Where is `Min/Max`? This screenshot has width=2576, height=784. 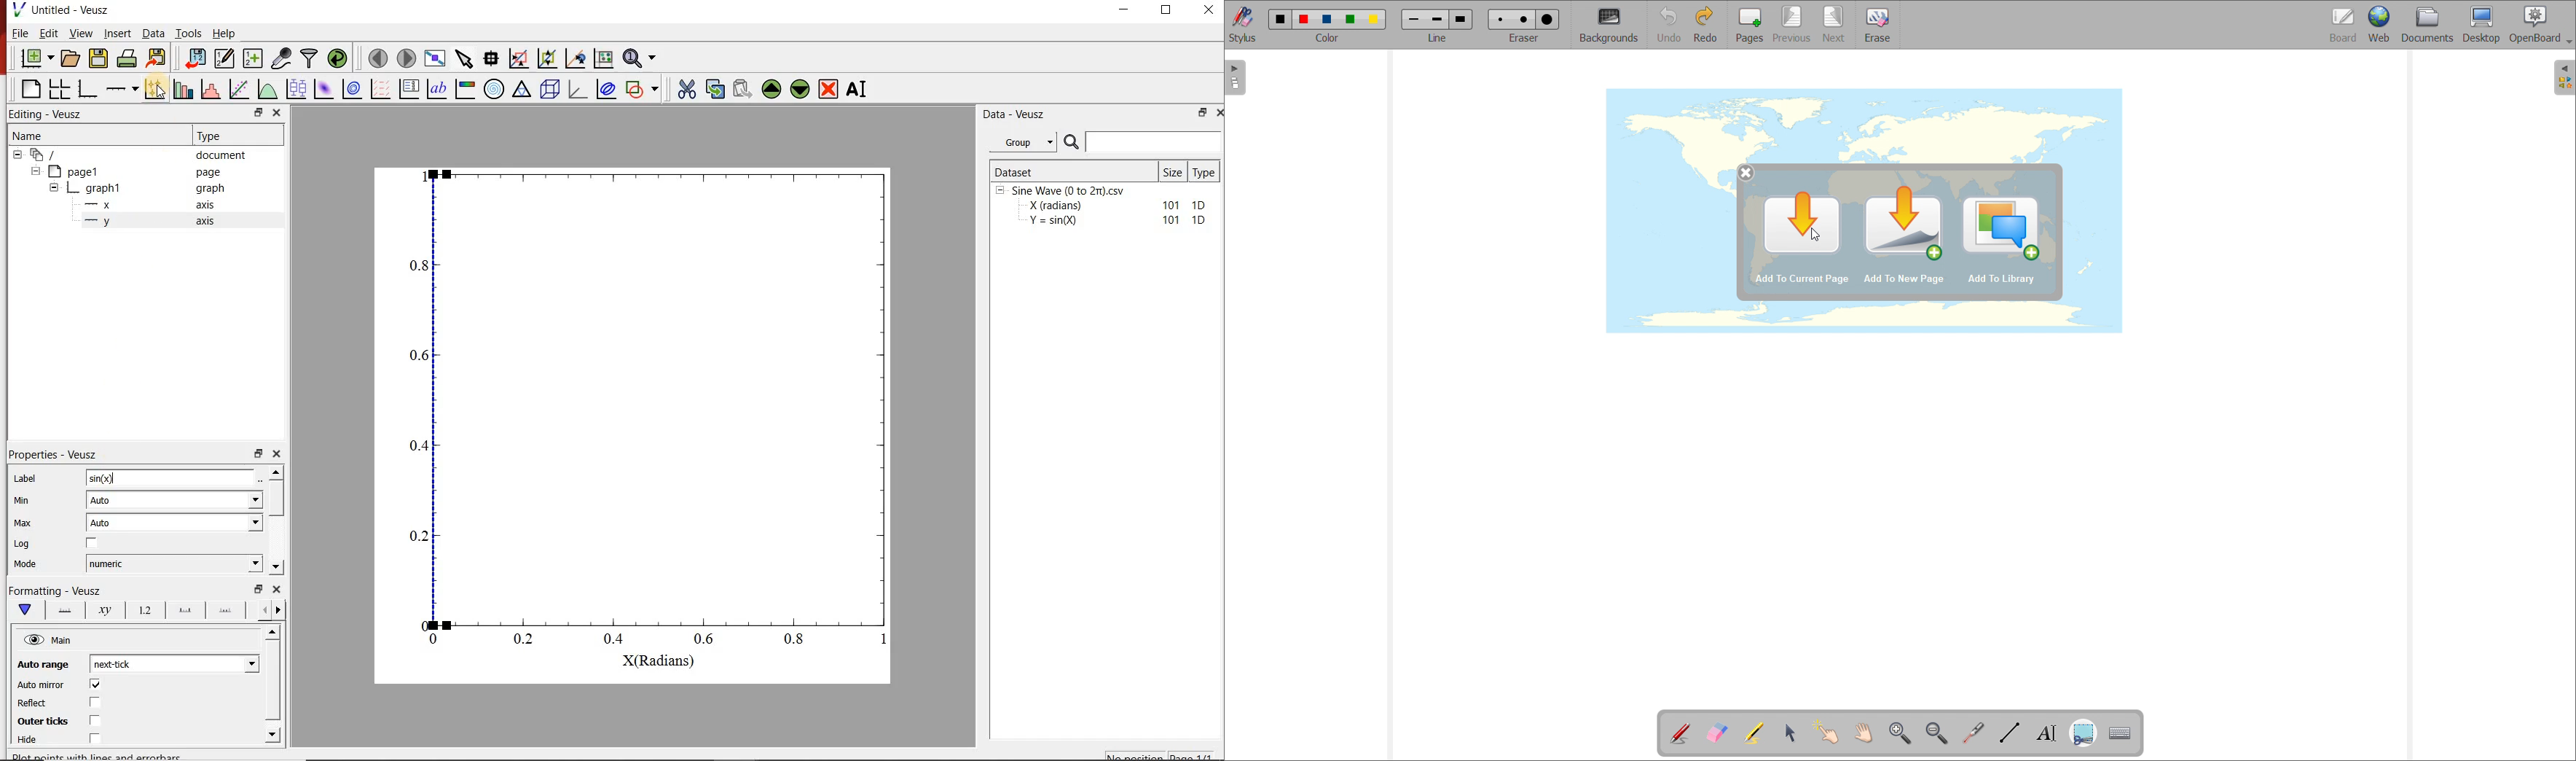 Min/Max is located at coordinates (1200, 114).